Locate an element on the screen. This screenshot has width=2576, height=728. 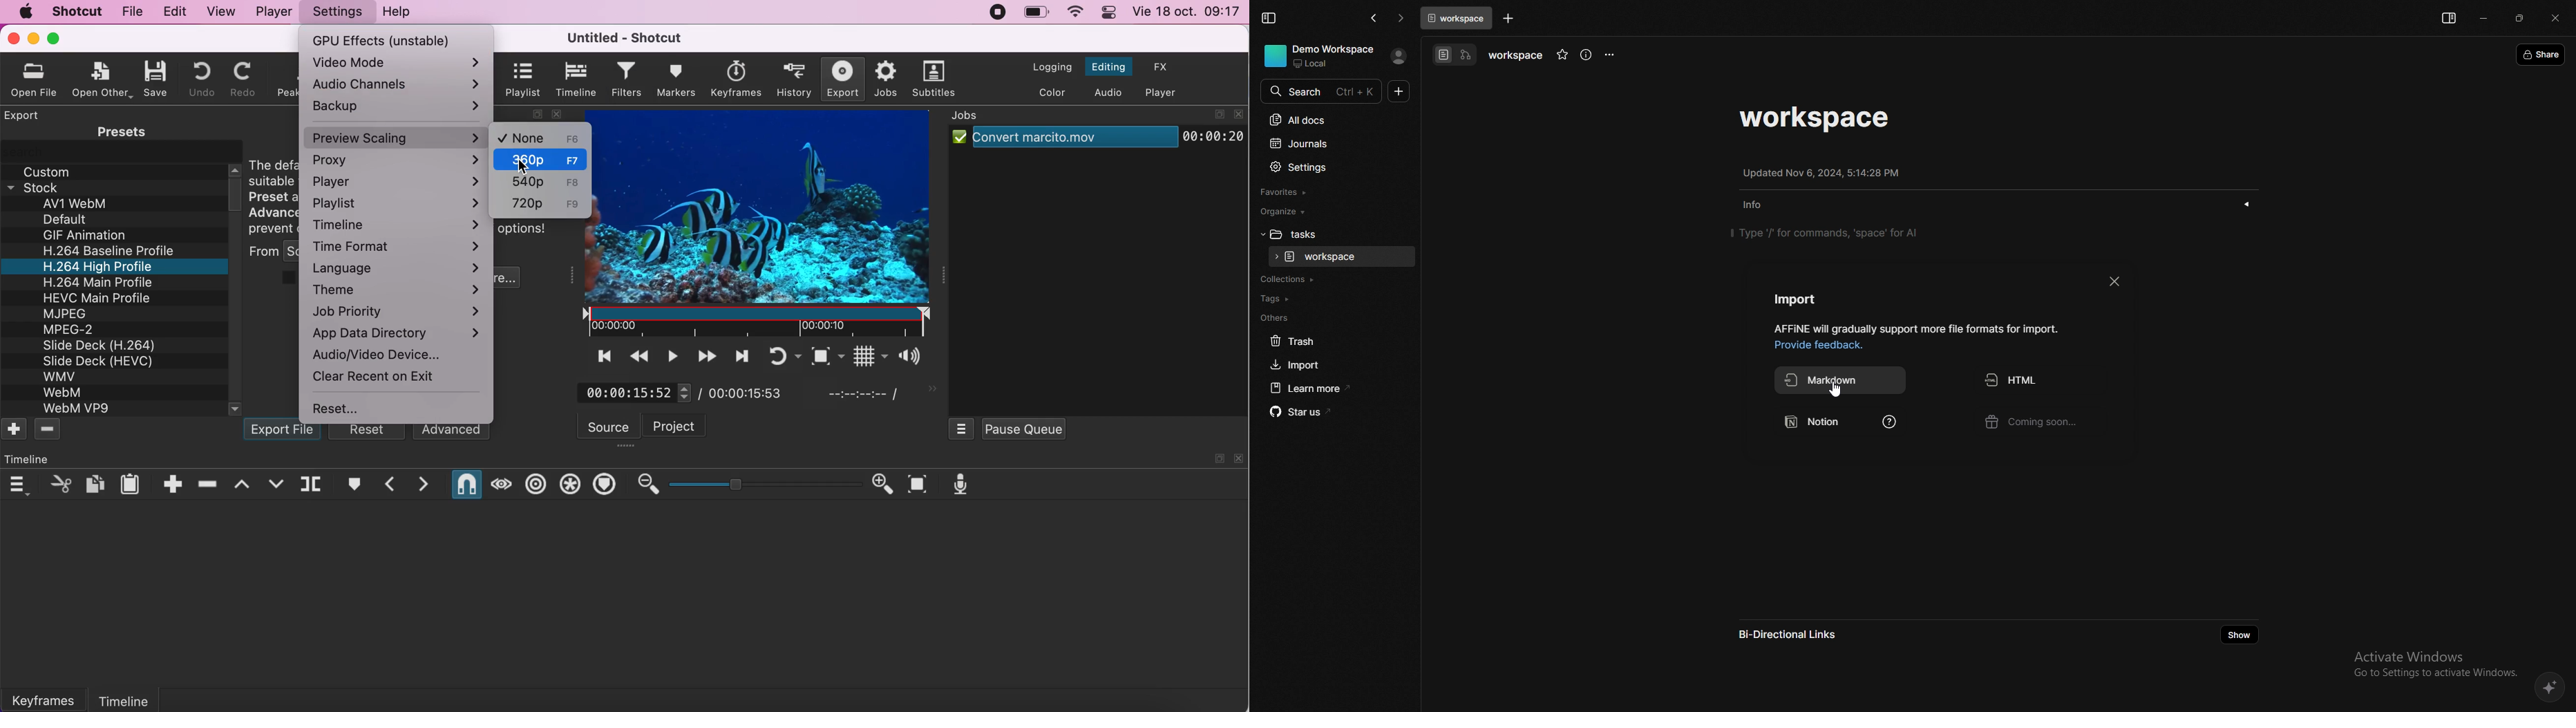
job clip is located at coordinates (1097, 142).